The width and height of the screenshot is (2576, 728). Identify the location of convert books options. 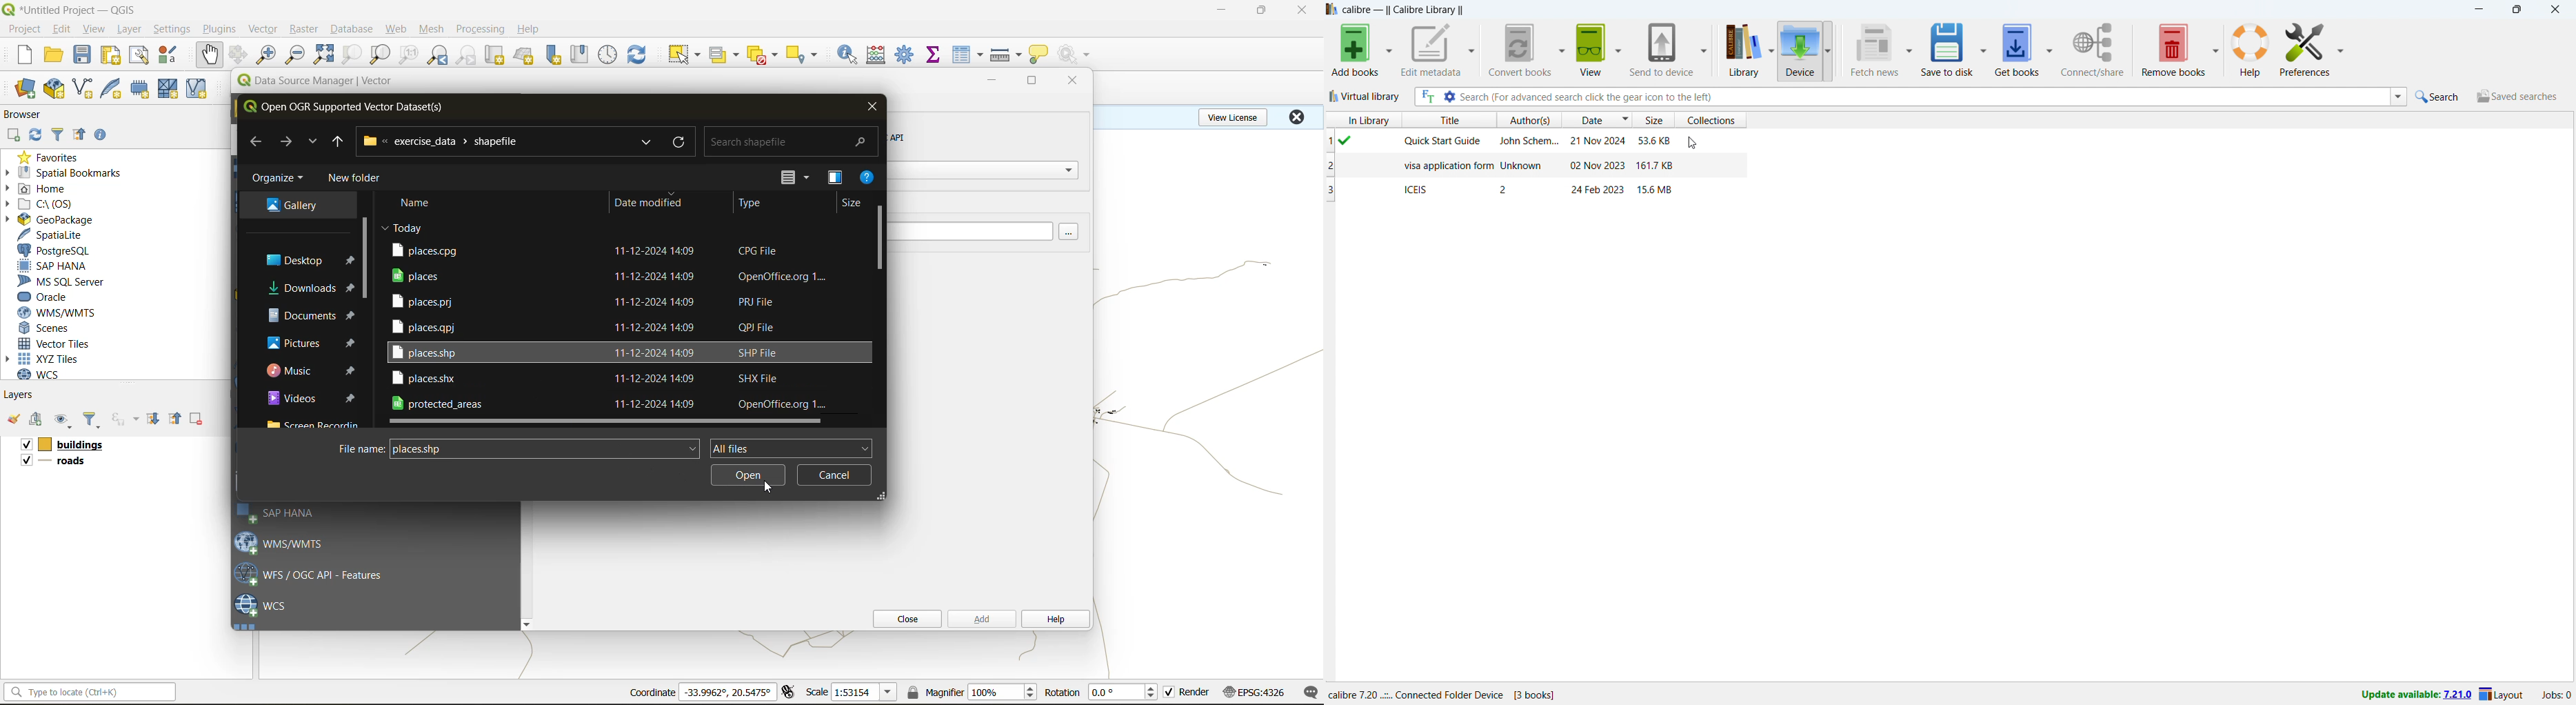
(1561, 49).